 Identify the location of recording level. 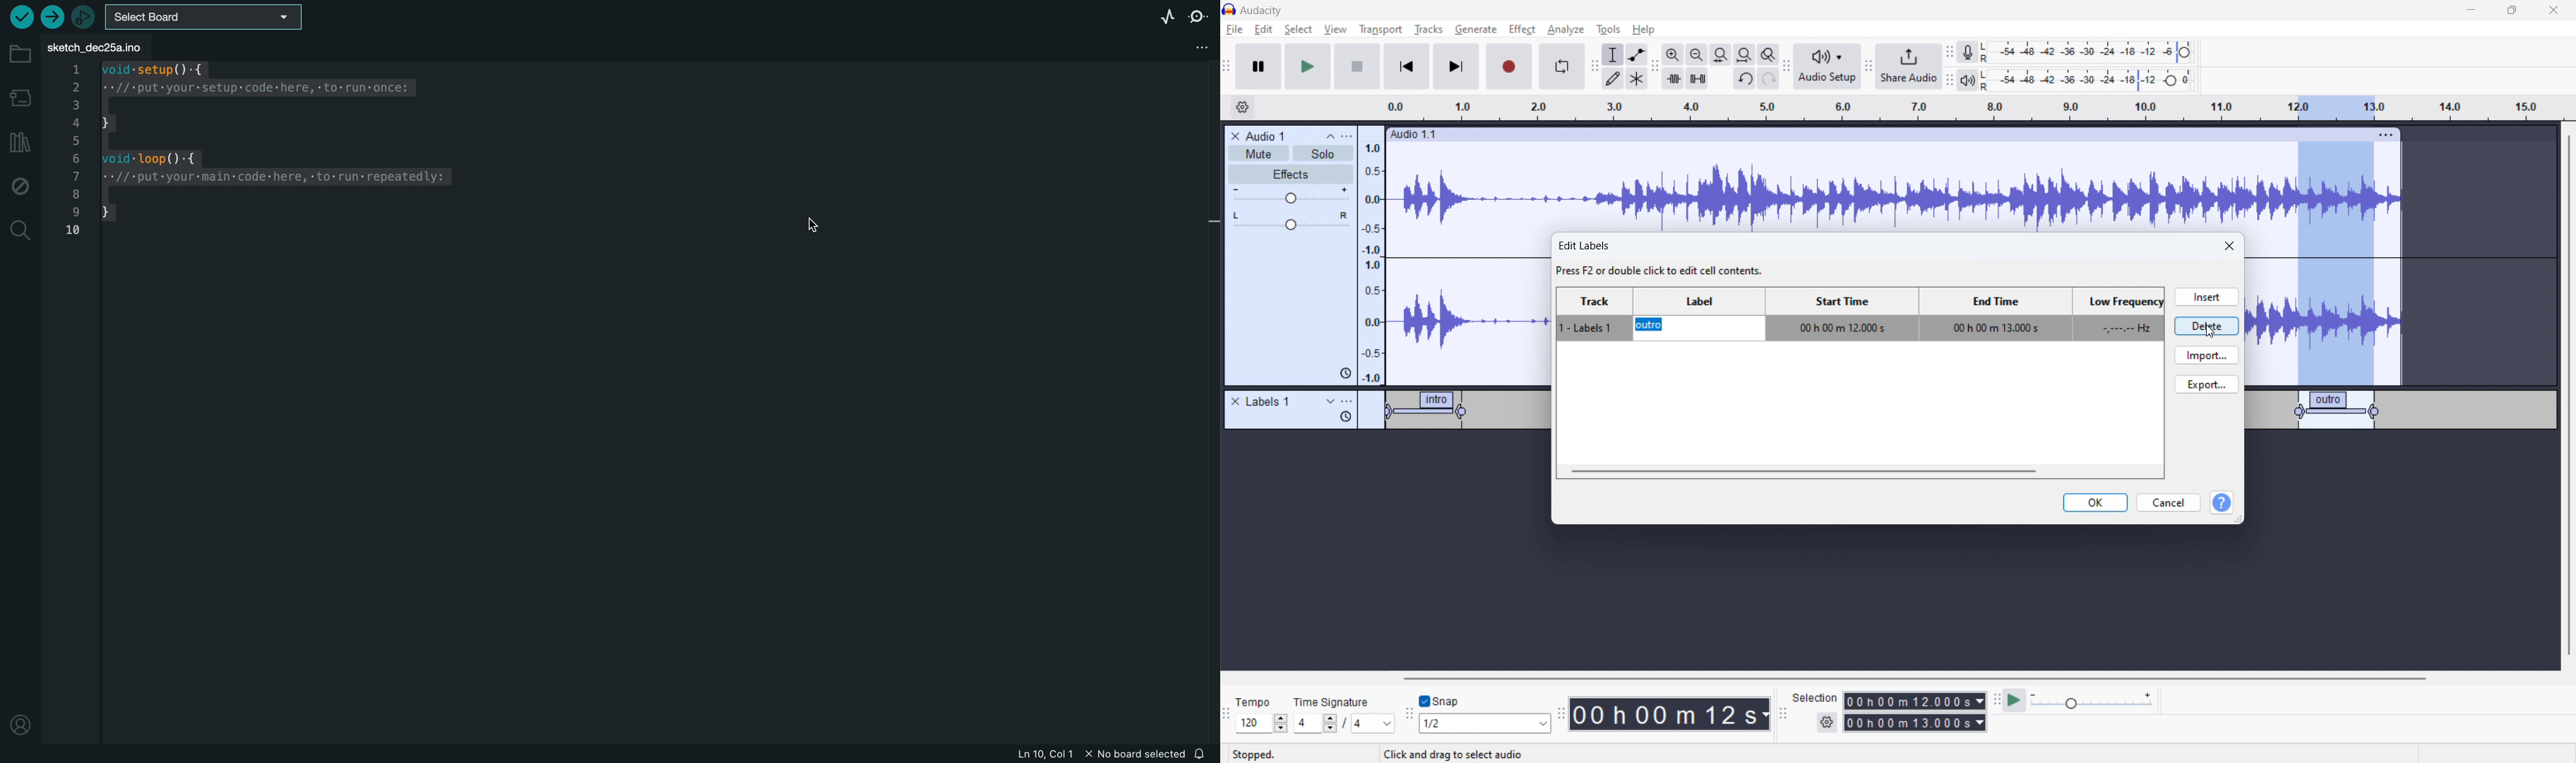
(2096, 52).